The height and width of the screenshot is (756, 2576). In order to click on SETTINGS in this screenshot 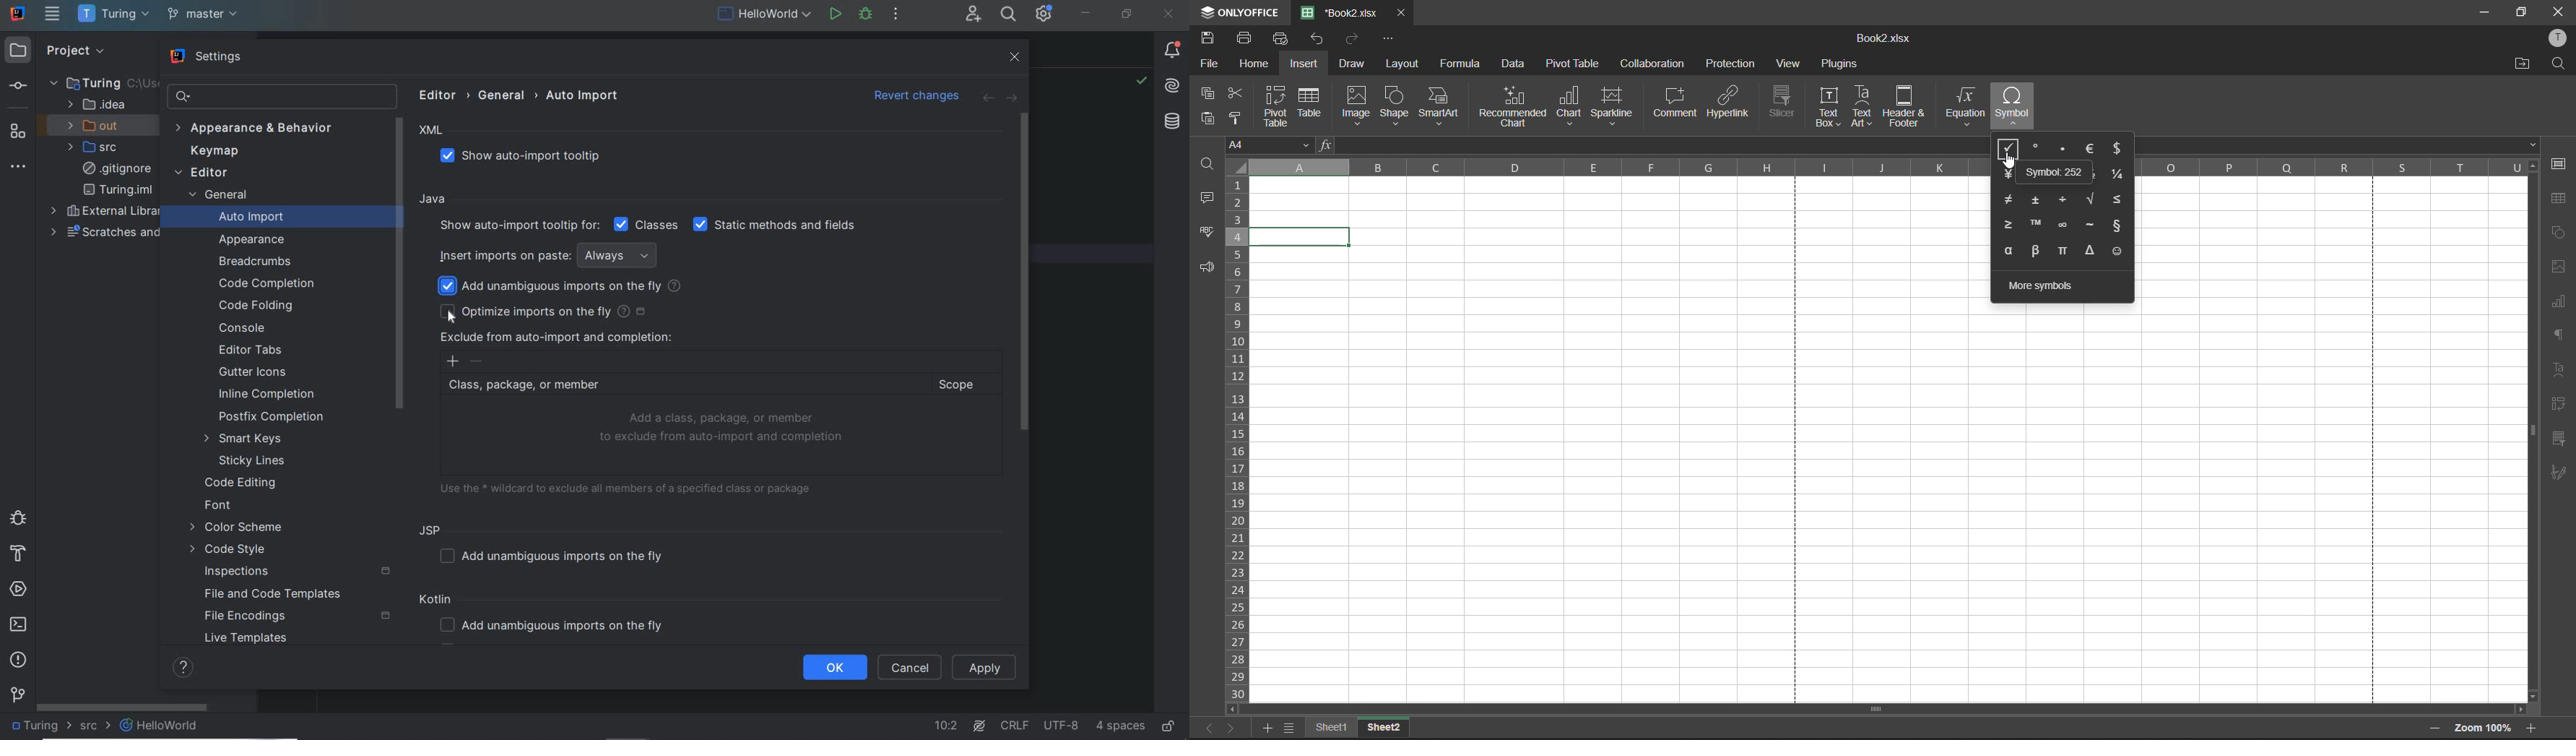, I will do `click(208, 58)`.